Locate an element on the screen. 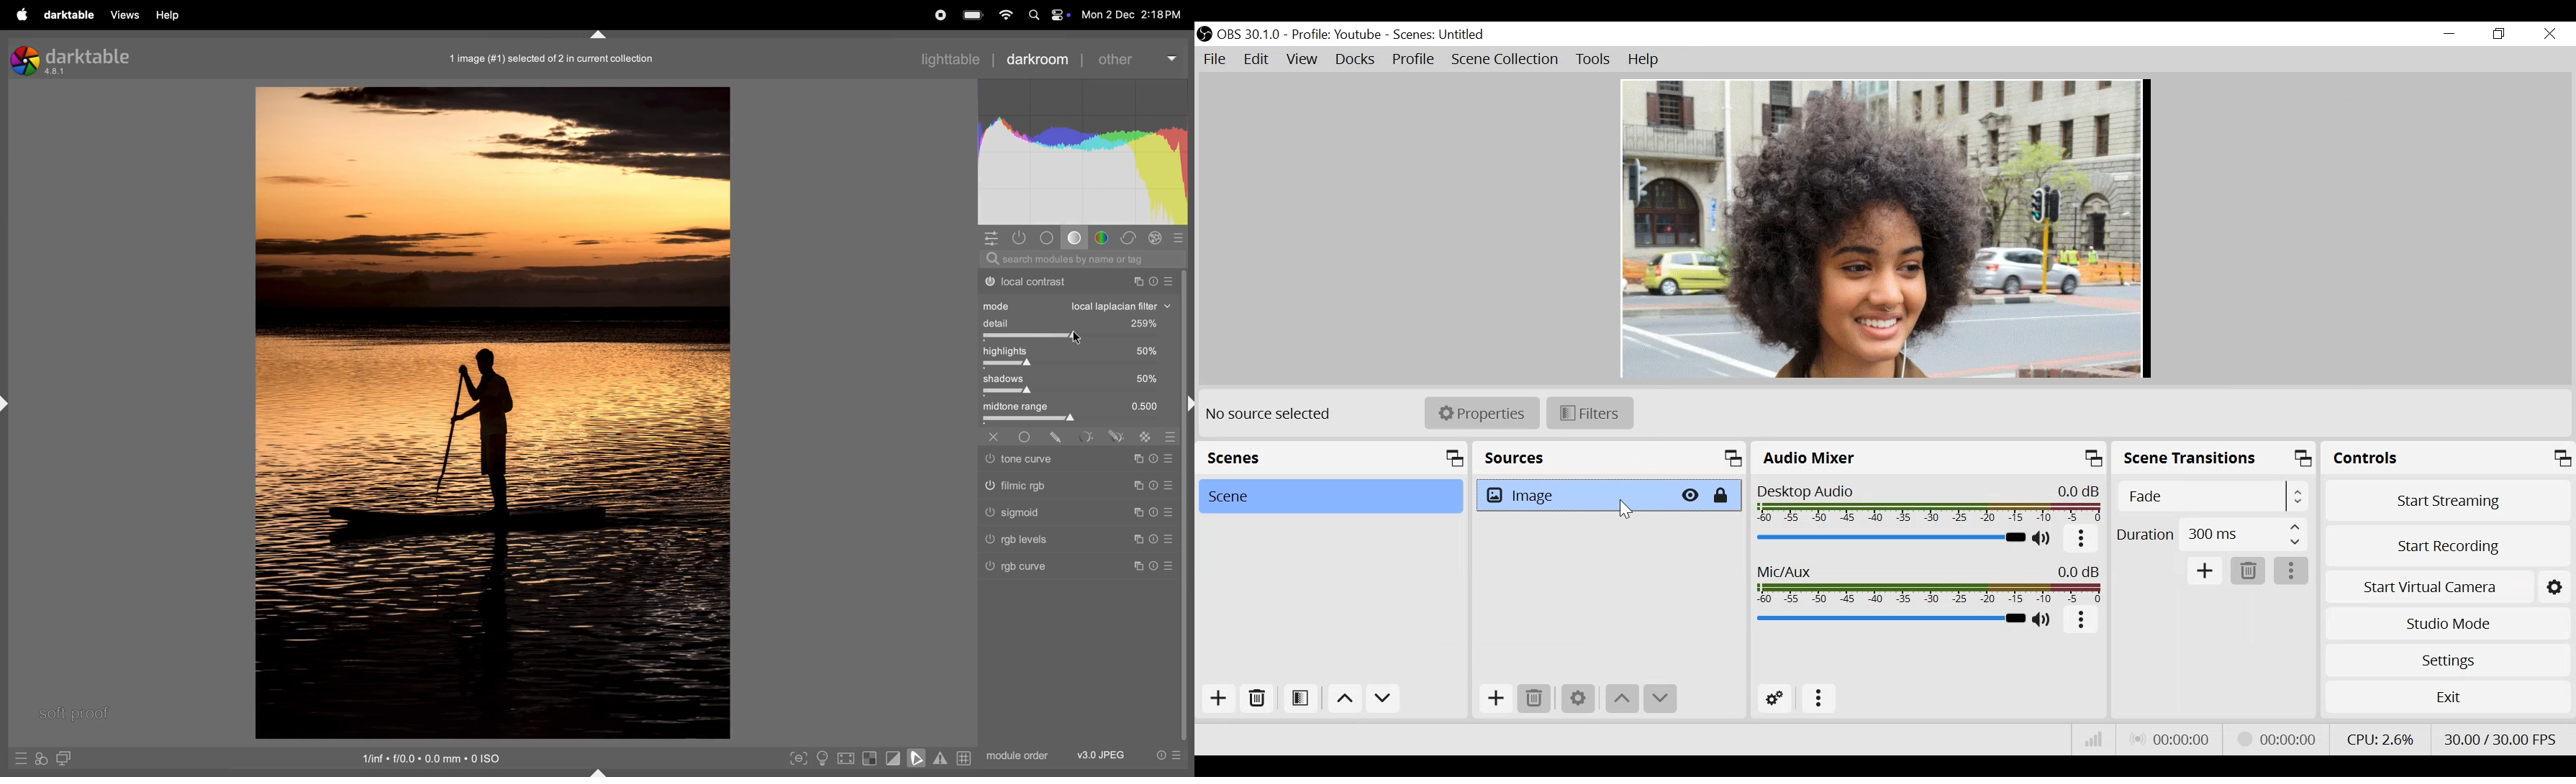  other is located at coordinates (1140, 59).